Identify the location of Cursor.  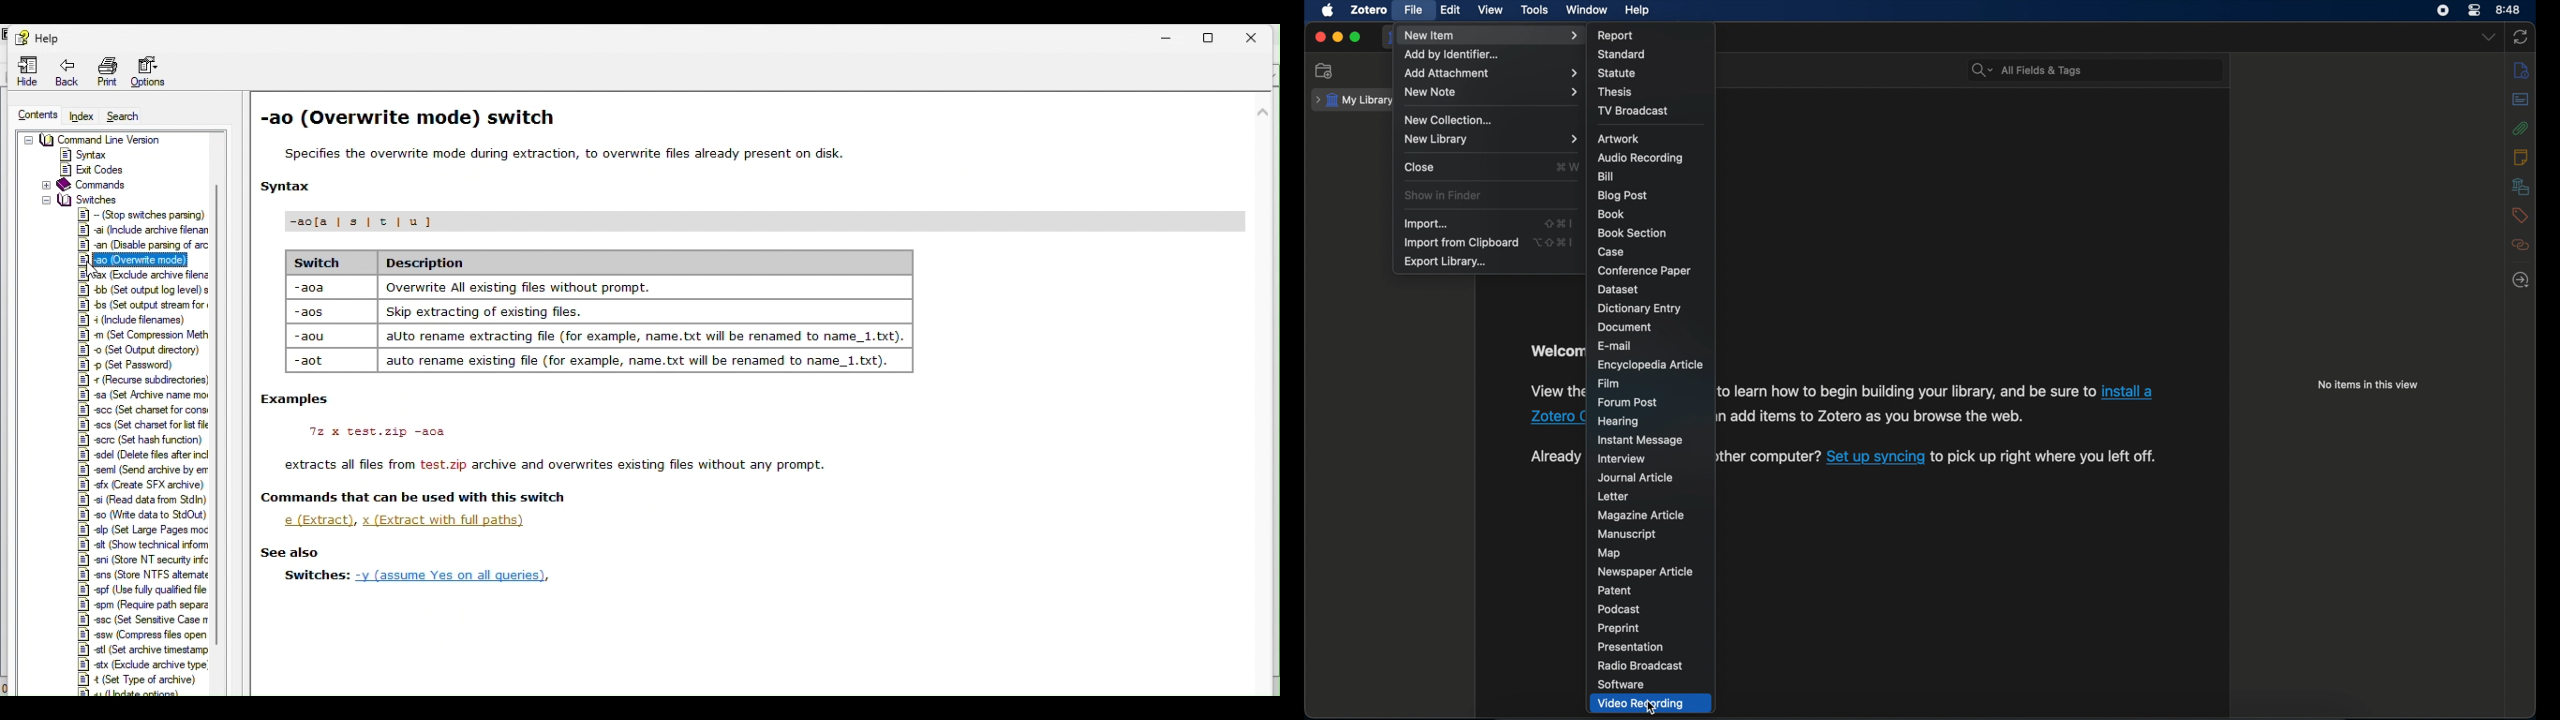
(98, 273).